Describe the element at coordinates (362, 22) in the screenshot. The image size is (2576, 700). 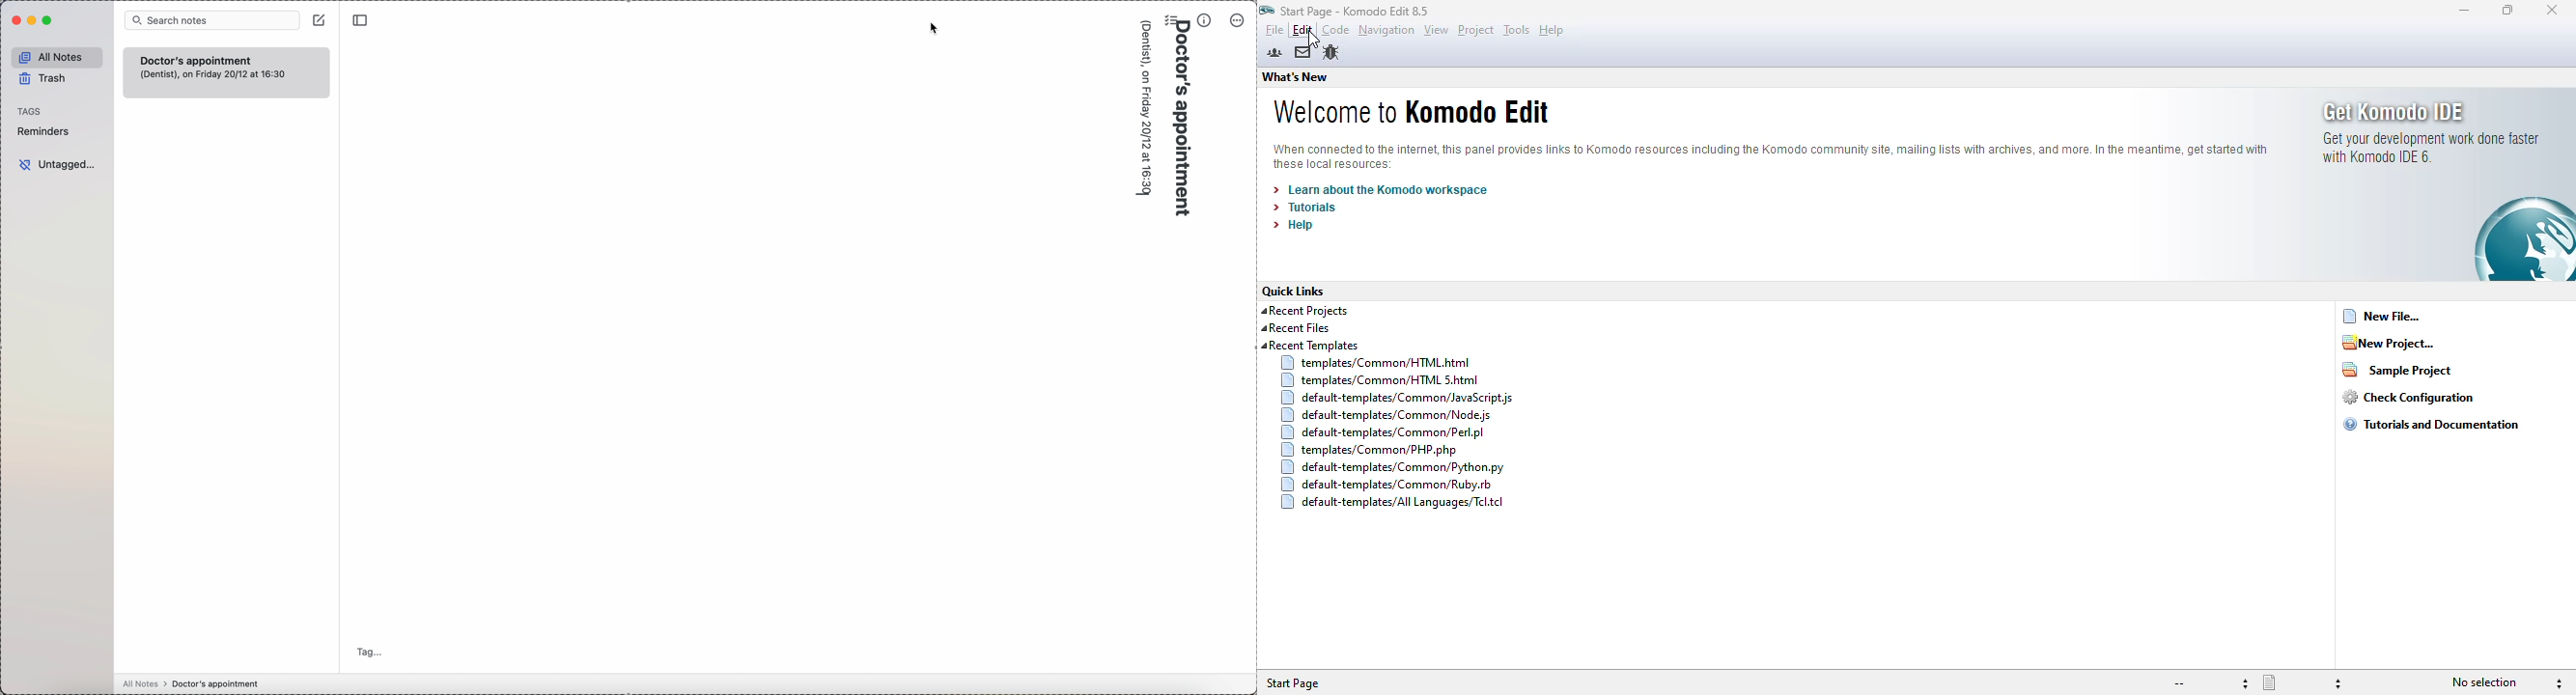
I see `toggle sidebar` at that location.